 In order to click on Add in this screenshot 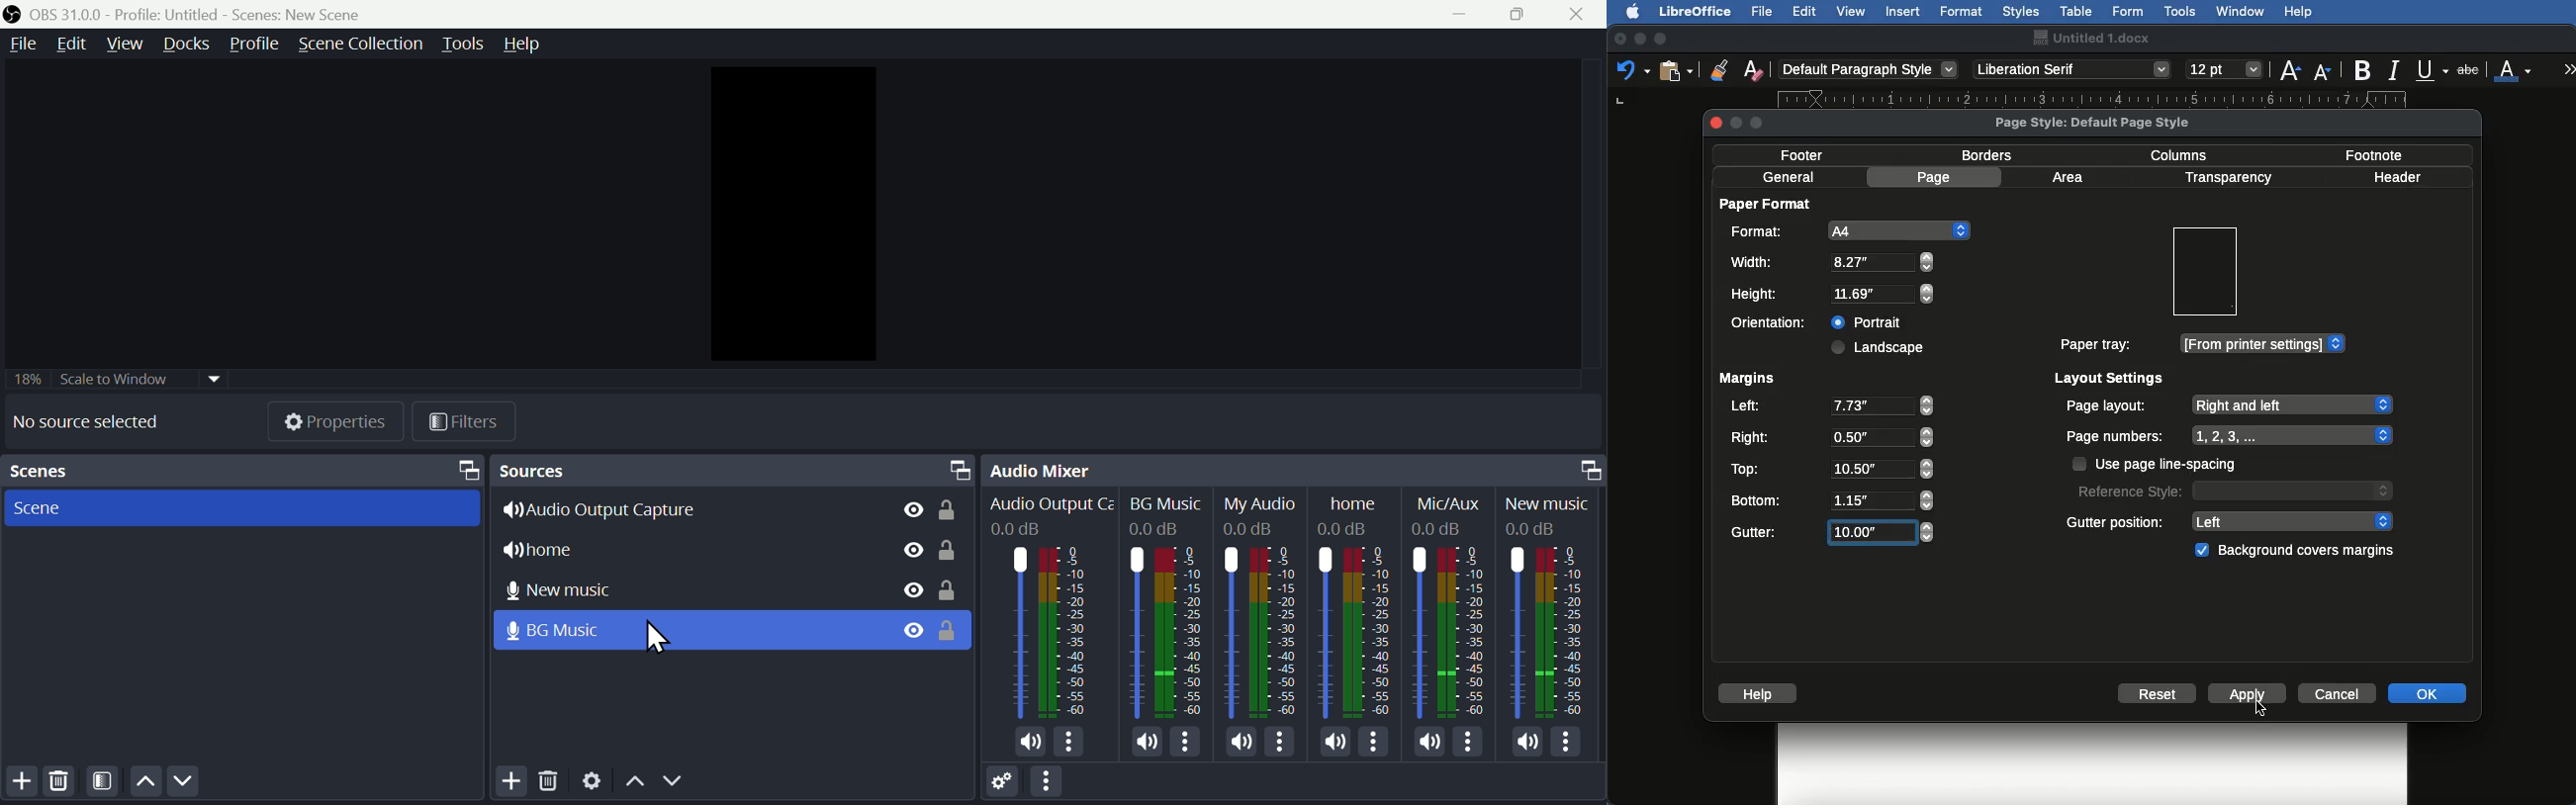, I will do `click(19, 782)`.